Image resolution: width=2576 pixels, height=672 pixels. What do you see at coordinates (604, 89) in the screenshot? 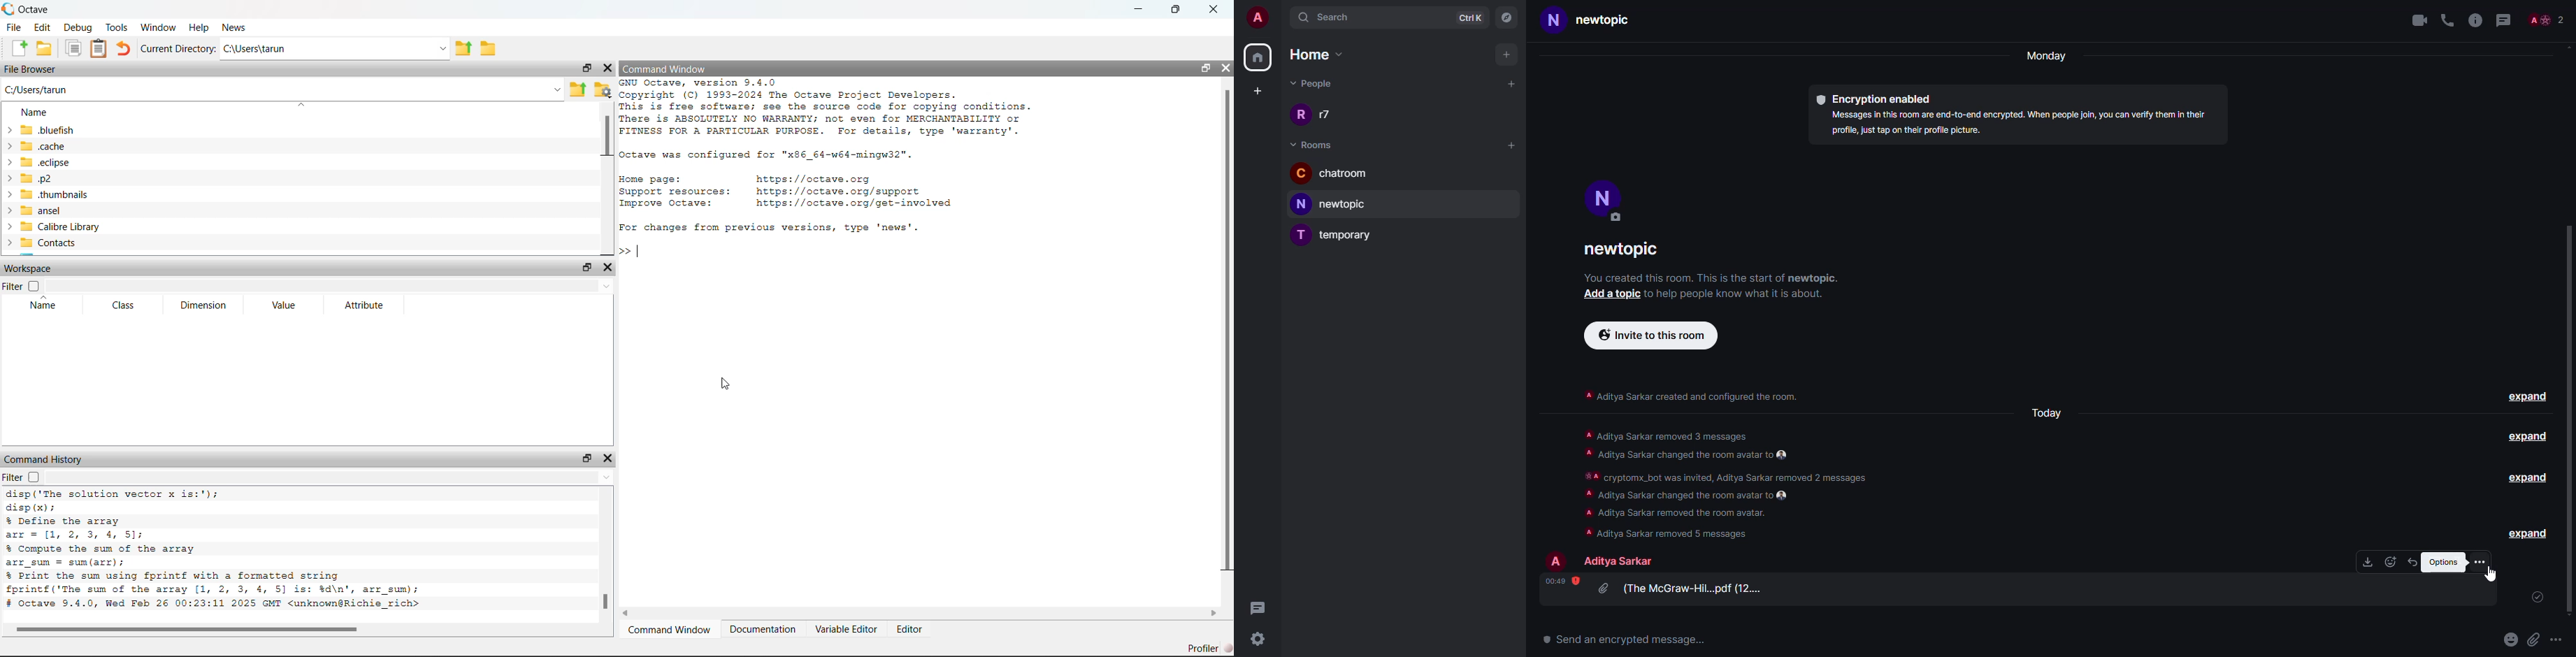
I see `Directory settings` at bounding box center [604, 89].